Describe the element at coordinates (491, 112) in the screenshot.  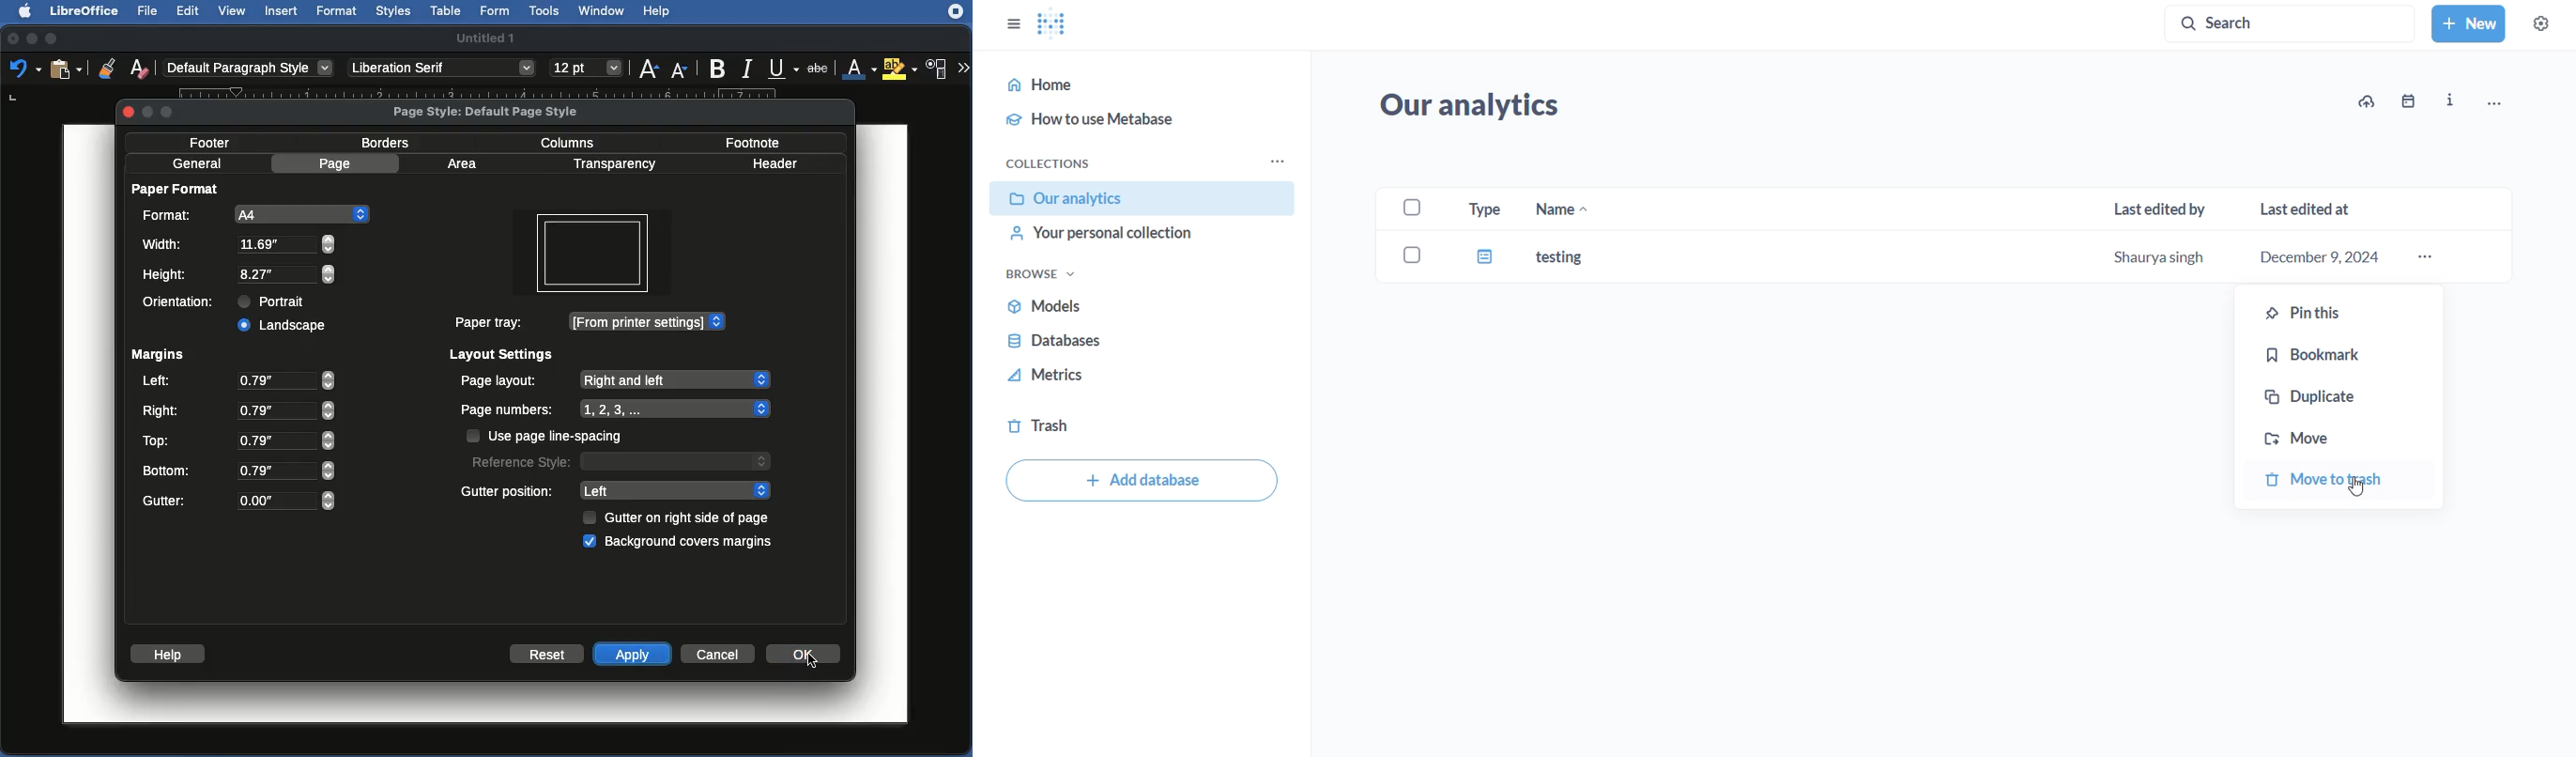
I see `Page style: Default page style` at that location.